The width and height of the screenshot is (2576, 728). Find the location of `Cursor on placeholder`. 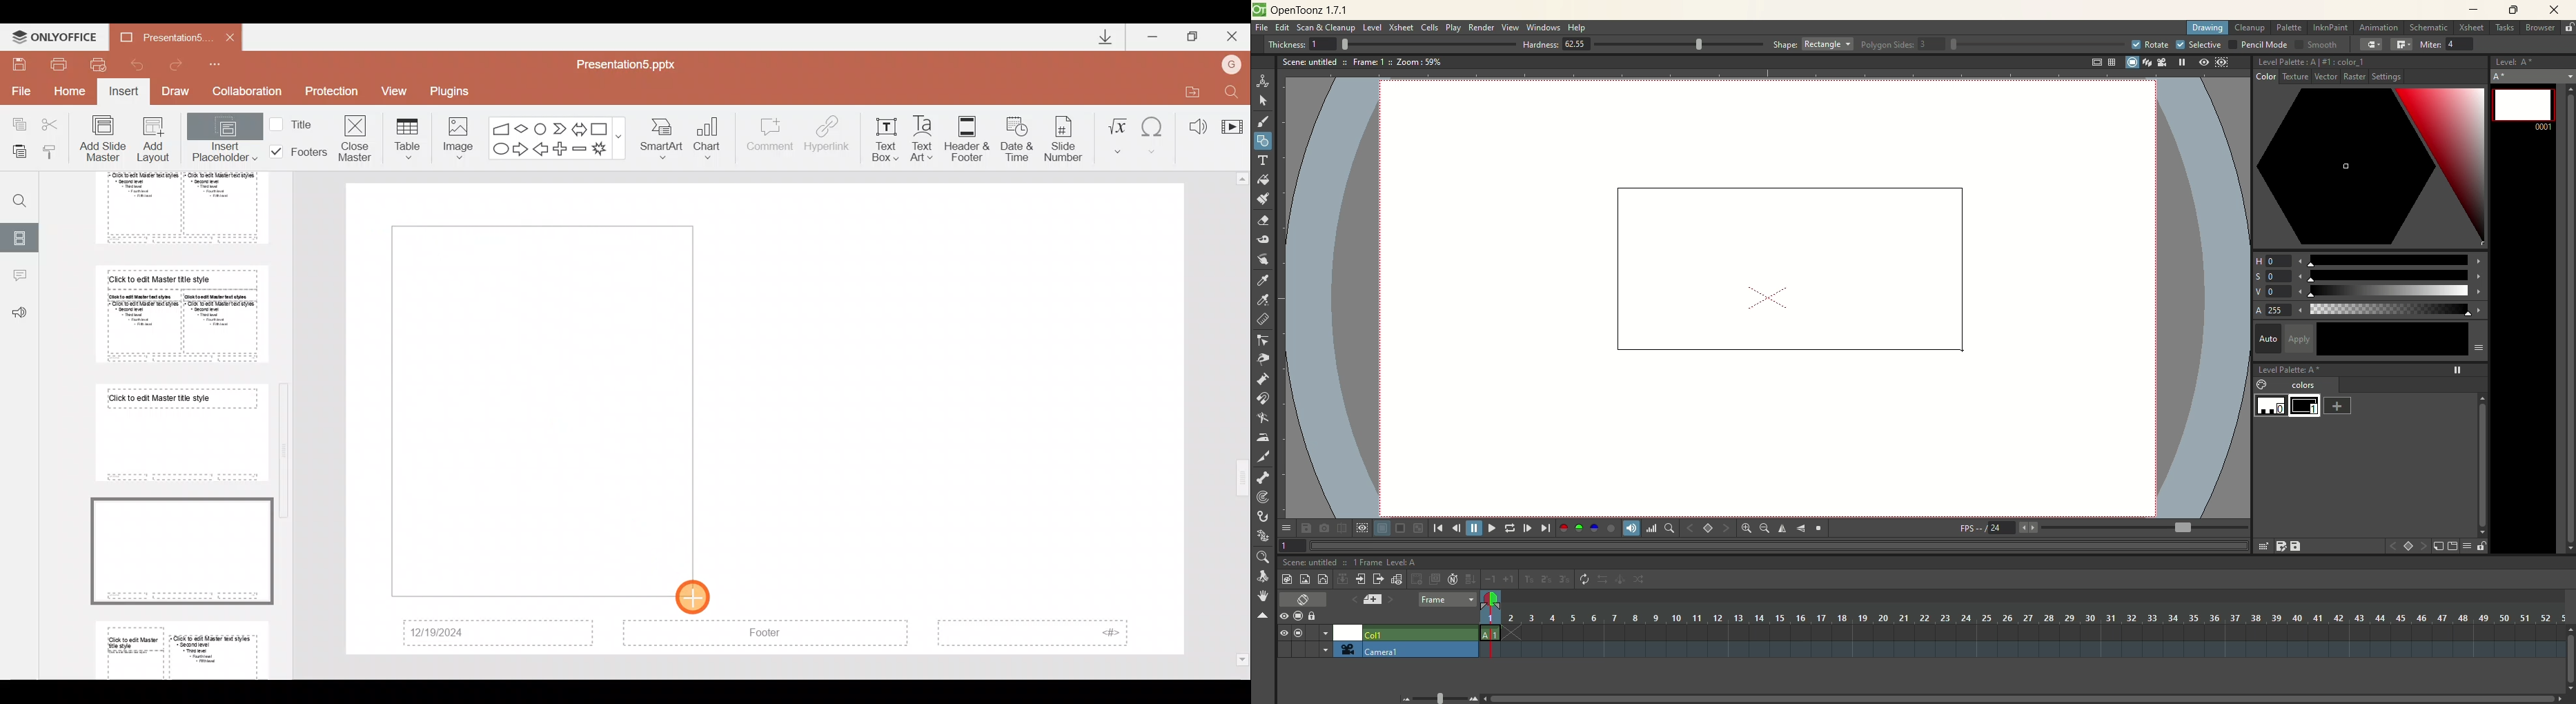

Cursor on placeholder is located at coordinates (697, 594).